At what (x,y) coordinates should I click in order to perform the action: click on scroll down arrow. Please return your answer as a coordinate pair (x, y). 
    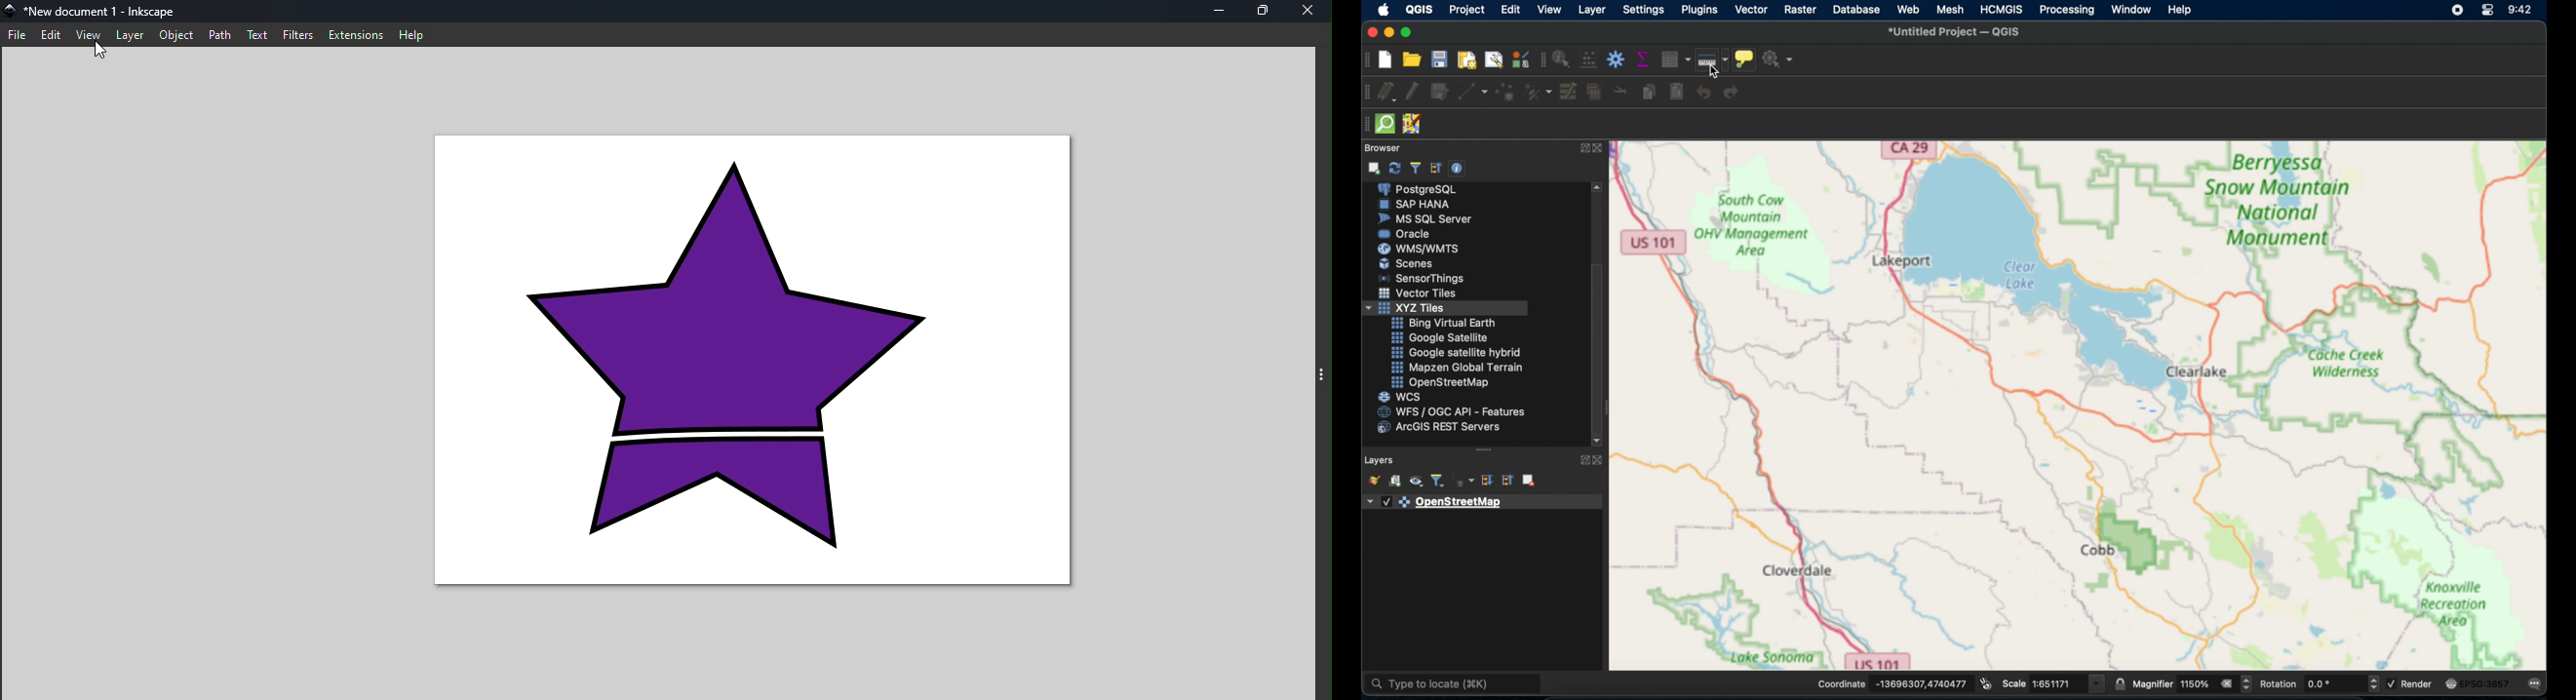
    Looking at the image, I should click on (1597, 440).